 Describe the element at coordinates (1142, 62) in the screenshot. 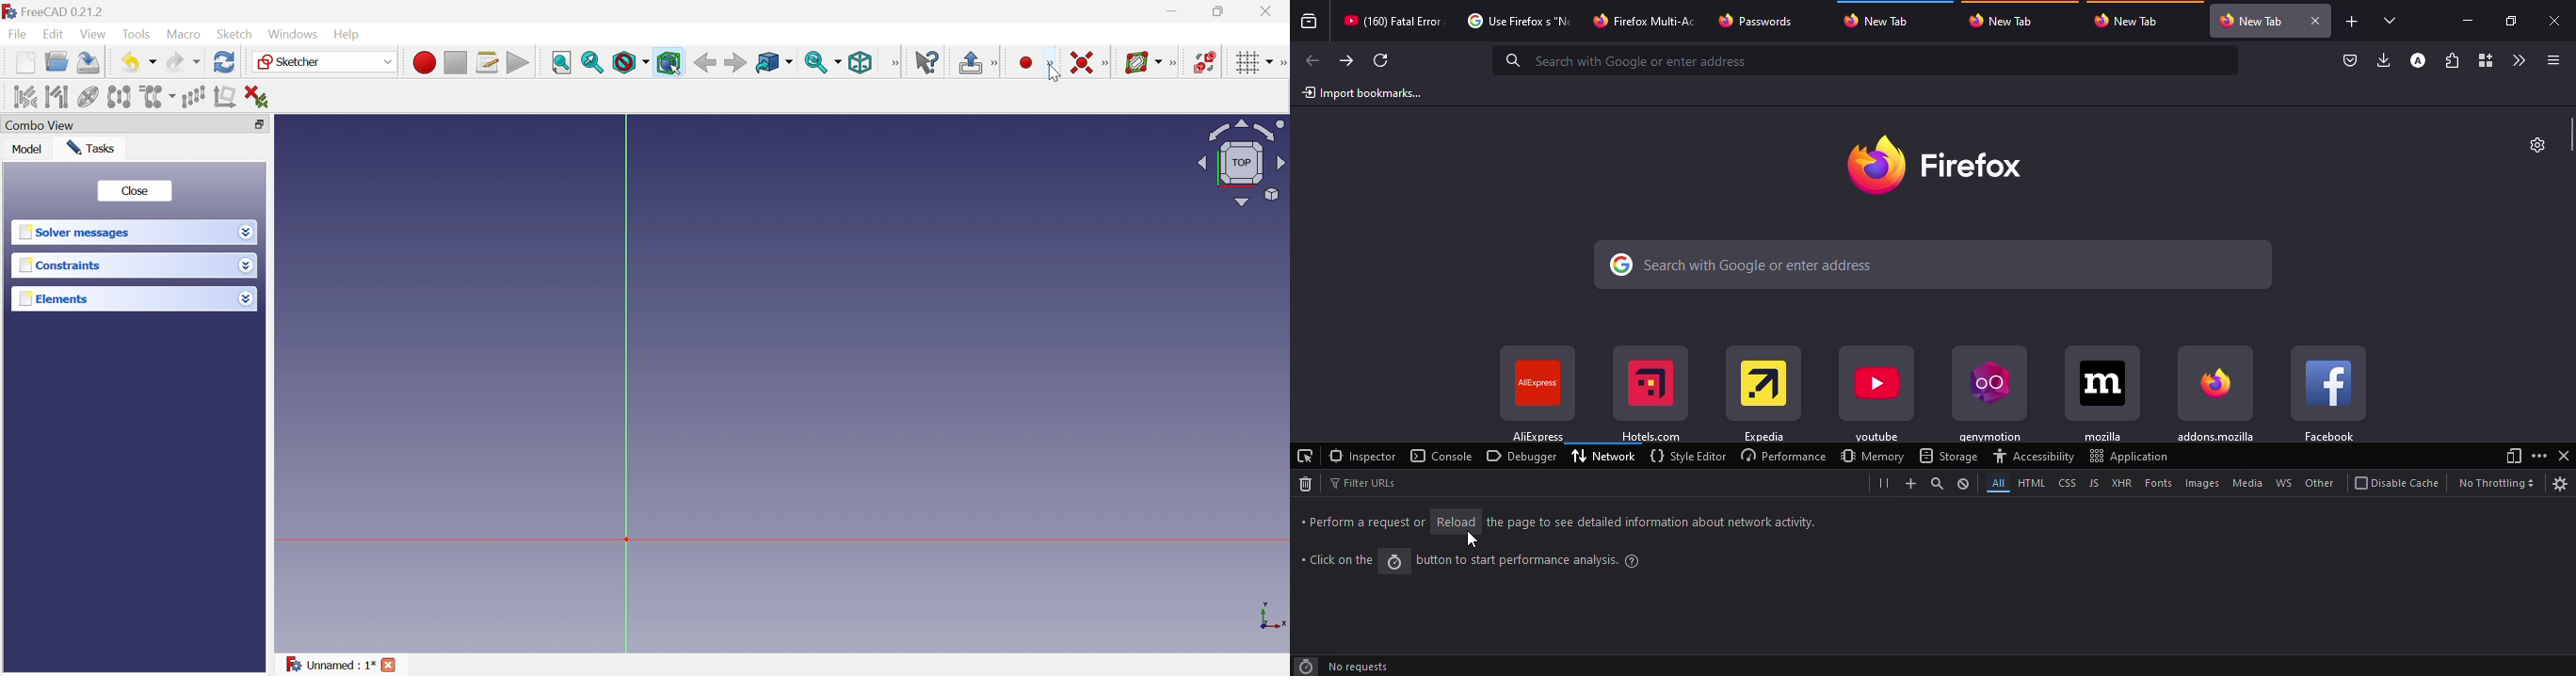

I see `Show/hide B-spline information layer` at that location.